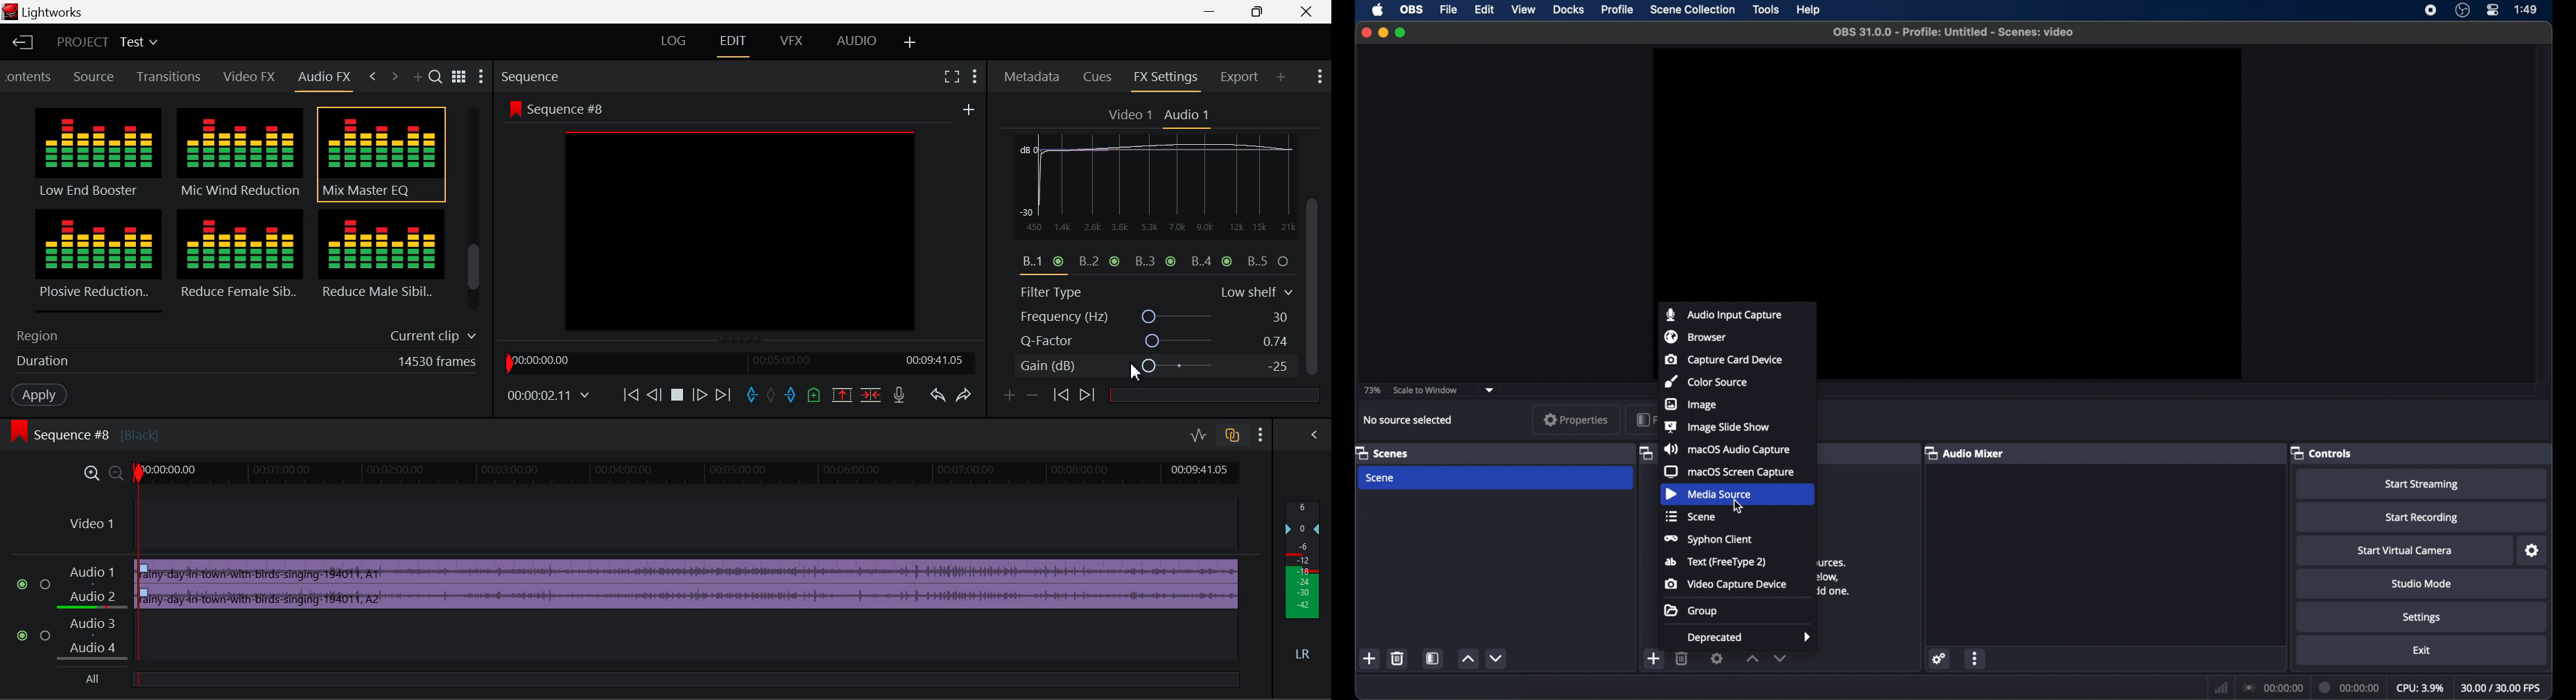  Describe the element at coordinates (2320, 453) in the screenshot. I see `controls` at that location.